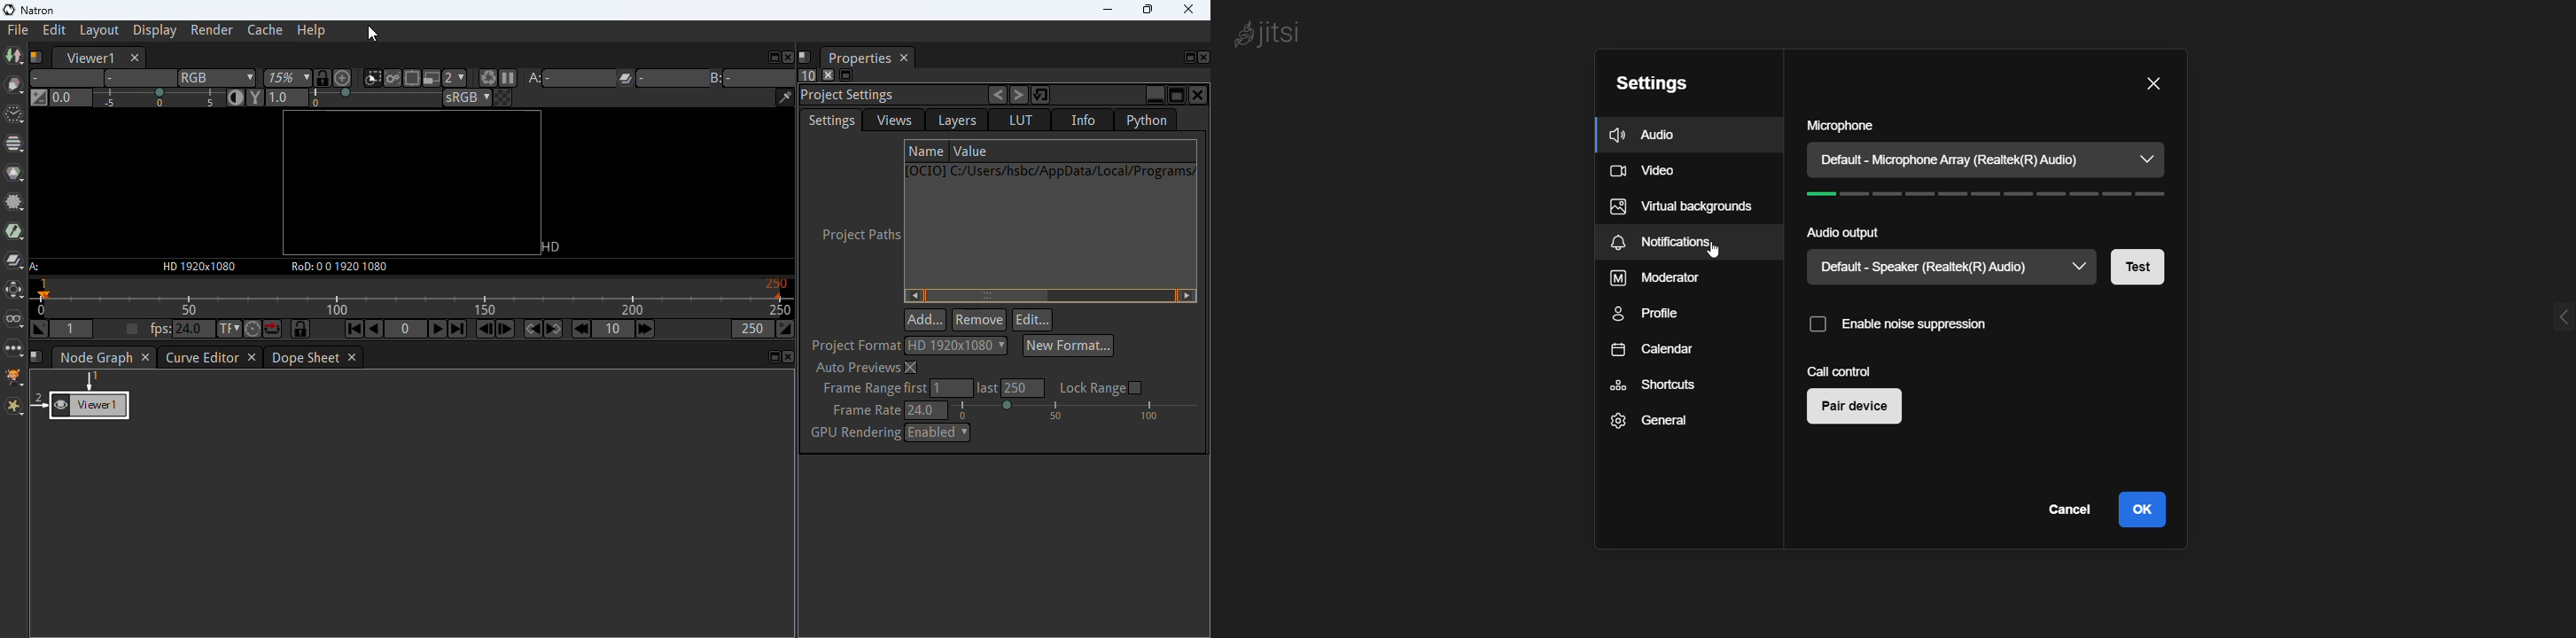  I want to click on microphone dropdown, so click(2152, 157).